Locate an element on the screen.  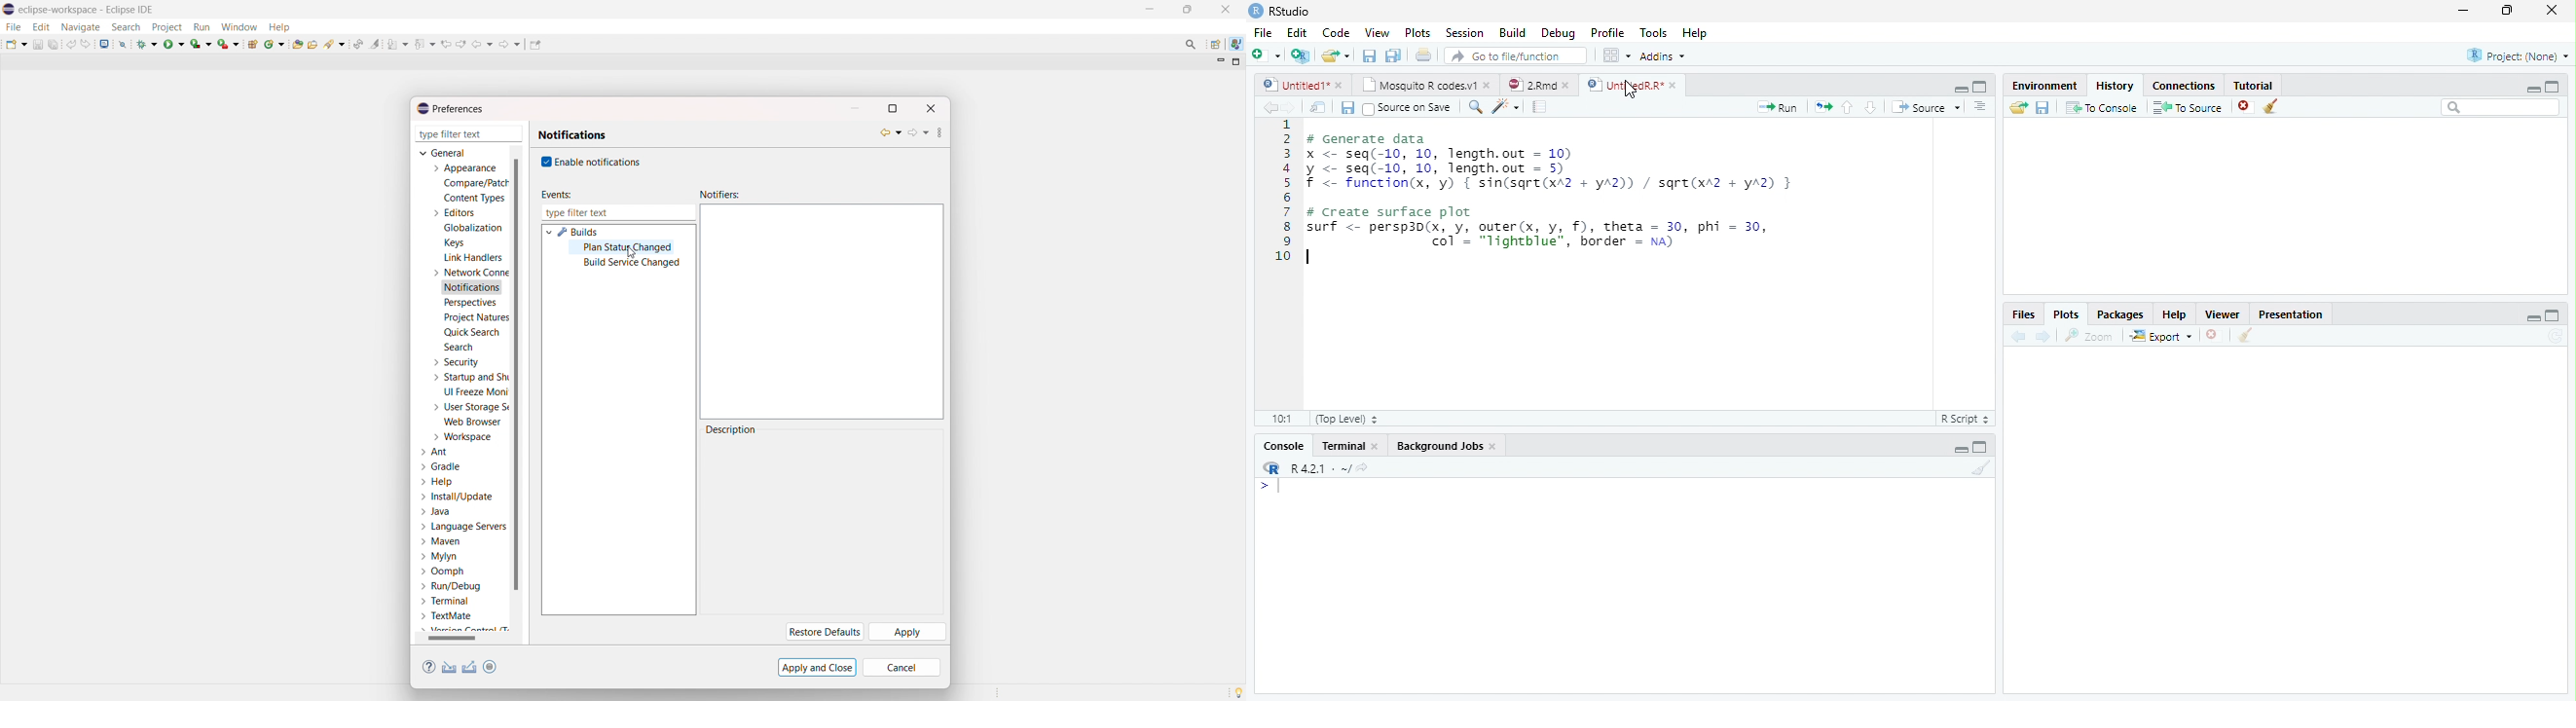
File is located at coordinates (1263, 32).